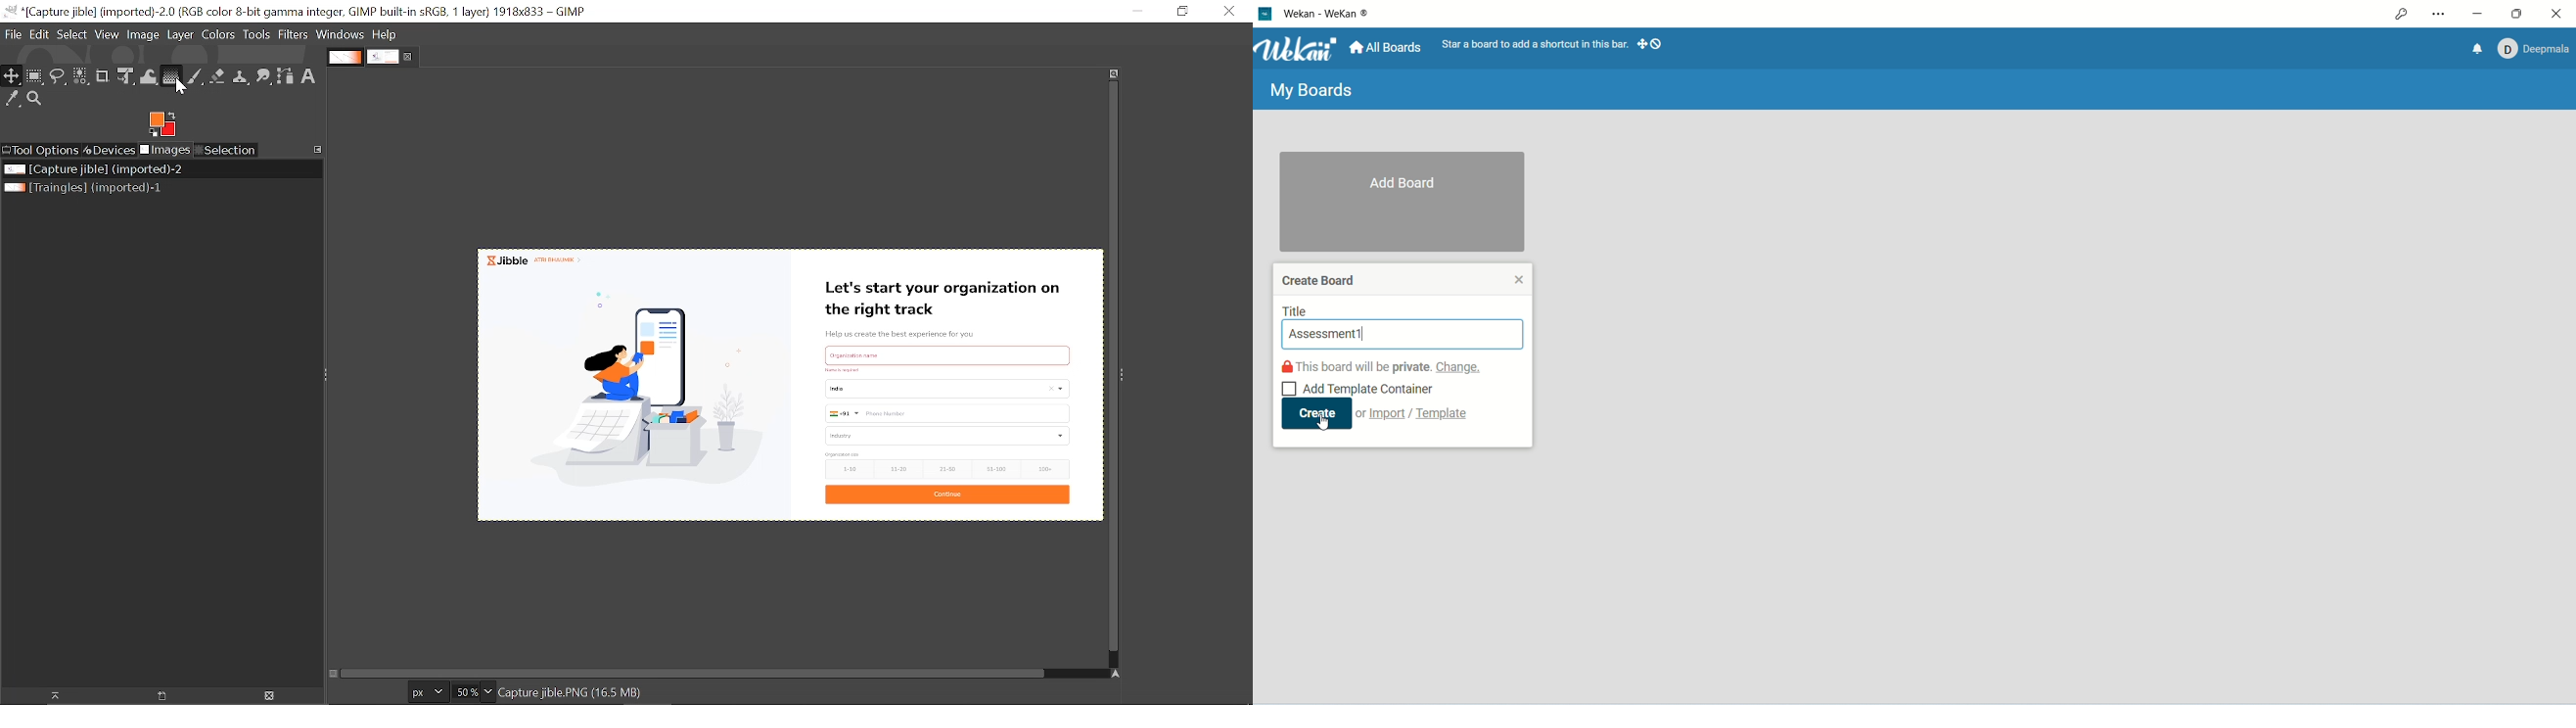  Describe the element at coordinates (1362, 389) in the screenshot. I see `Add template container` at that location.